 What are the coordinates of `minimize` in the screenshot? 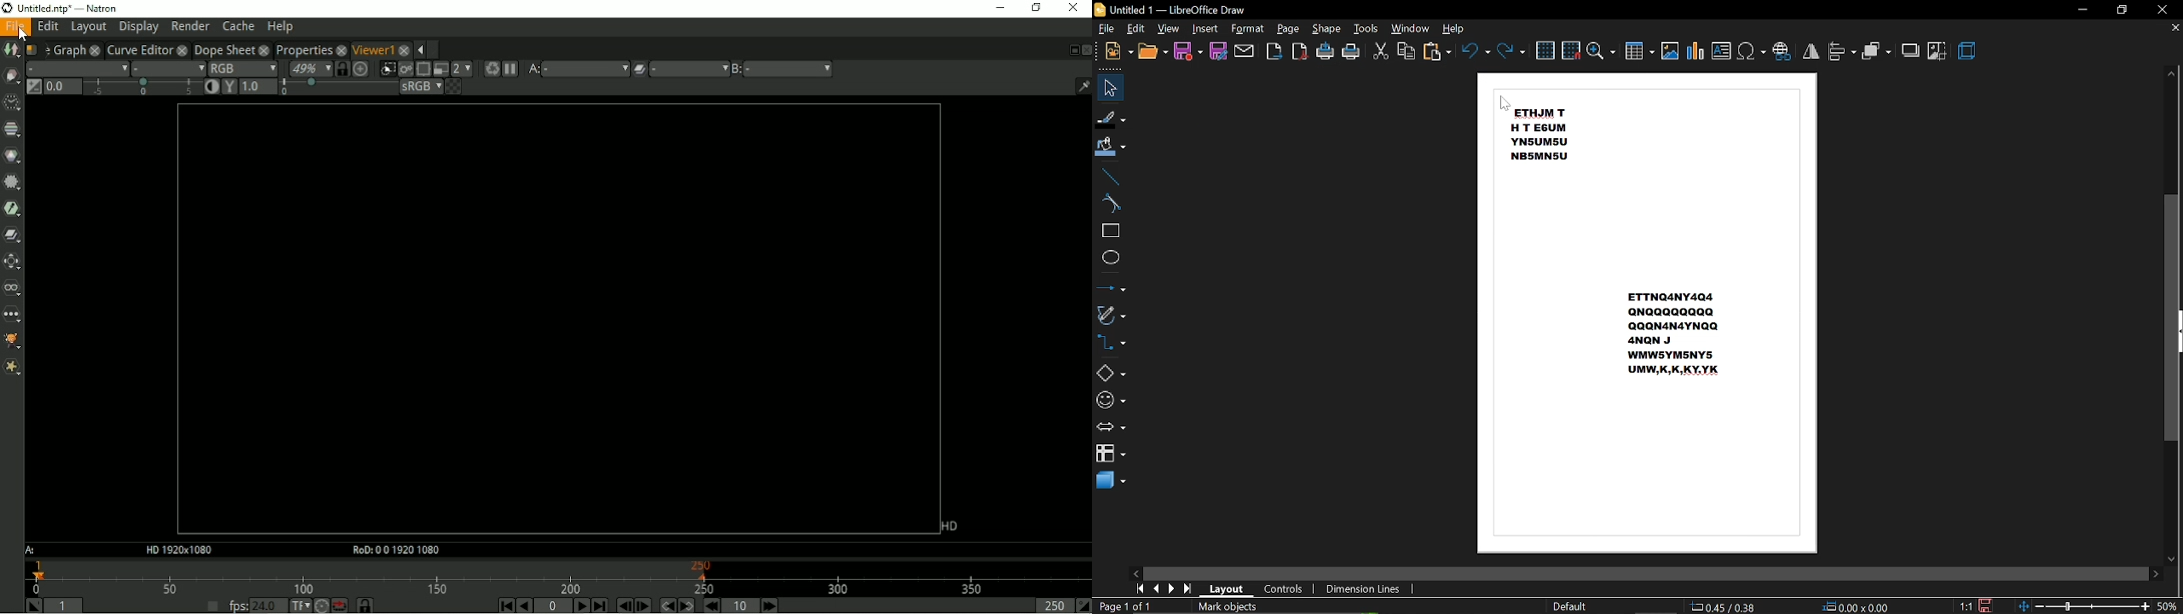 It's located at (2082, 9).